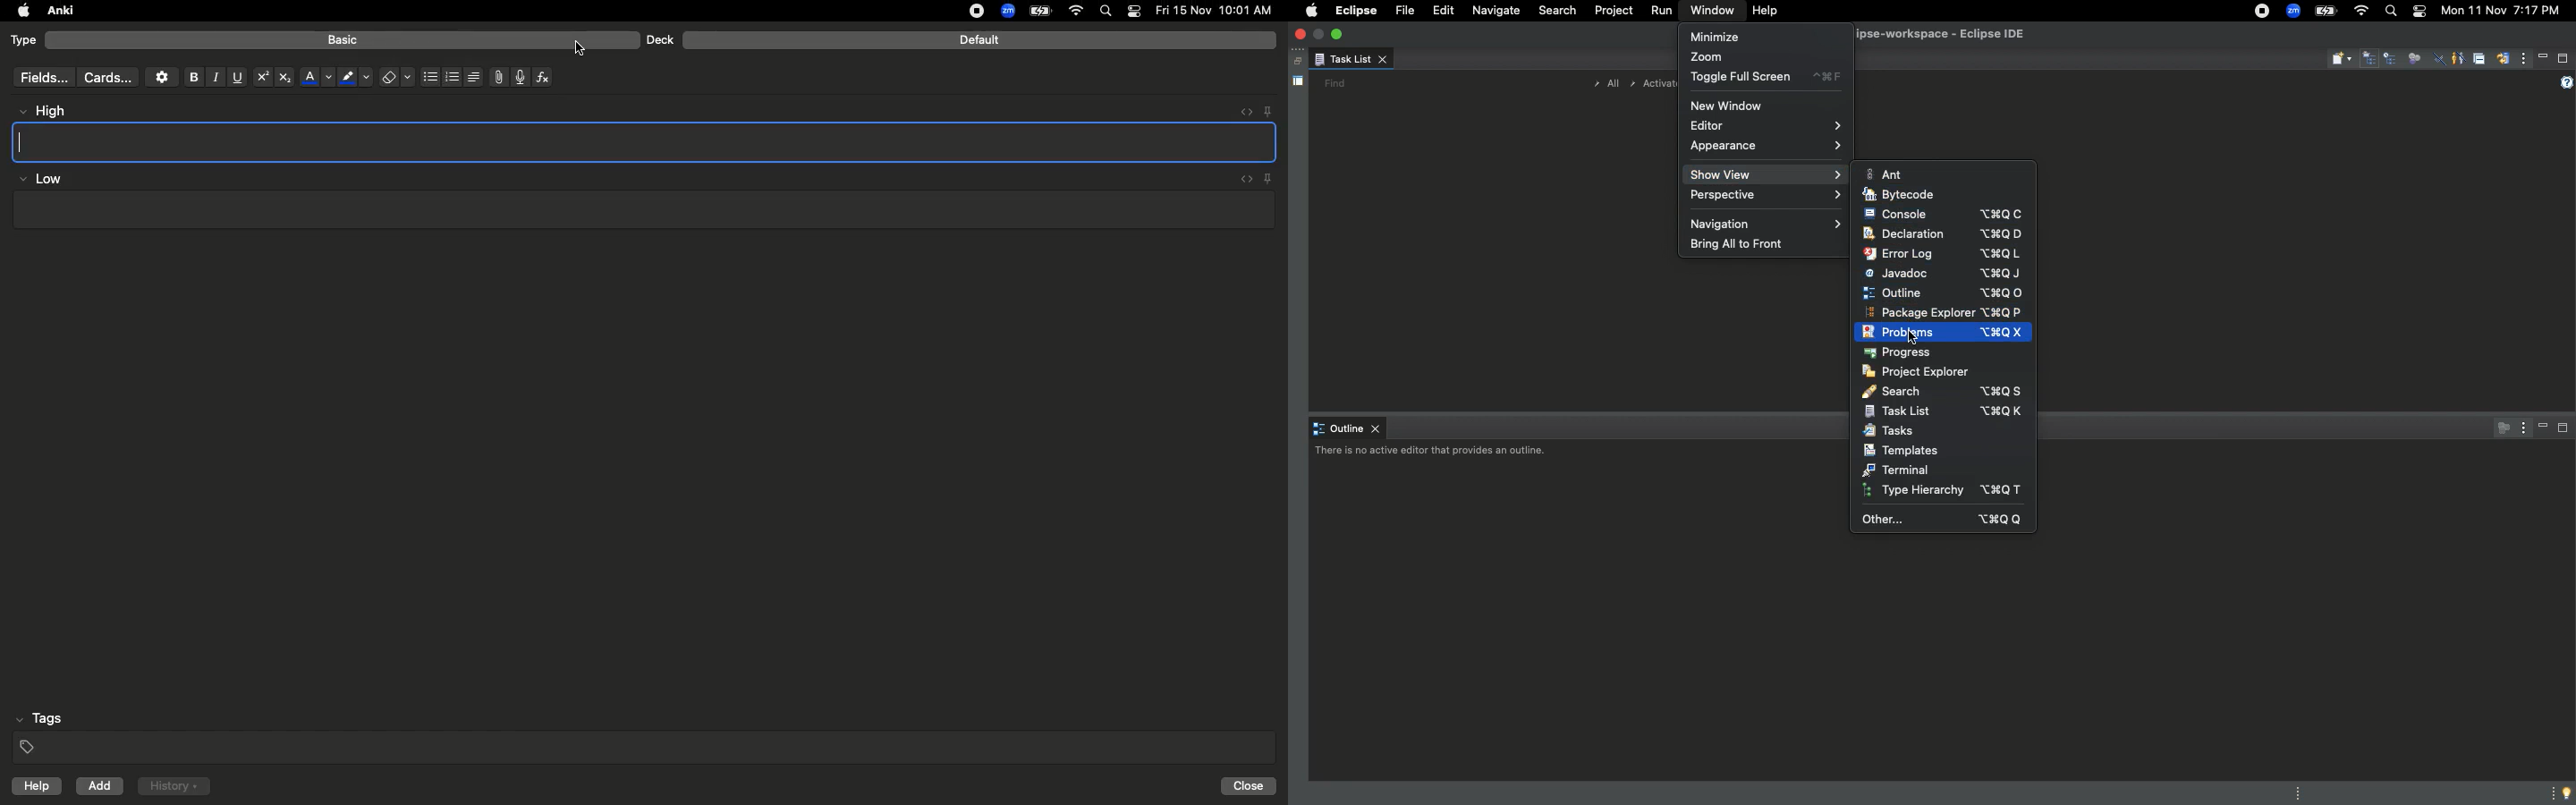  What do you see at coordinates (2327, 11) in the screenshot?
I see `Charge` at bounding box center [2327, 11].